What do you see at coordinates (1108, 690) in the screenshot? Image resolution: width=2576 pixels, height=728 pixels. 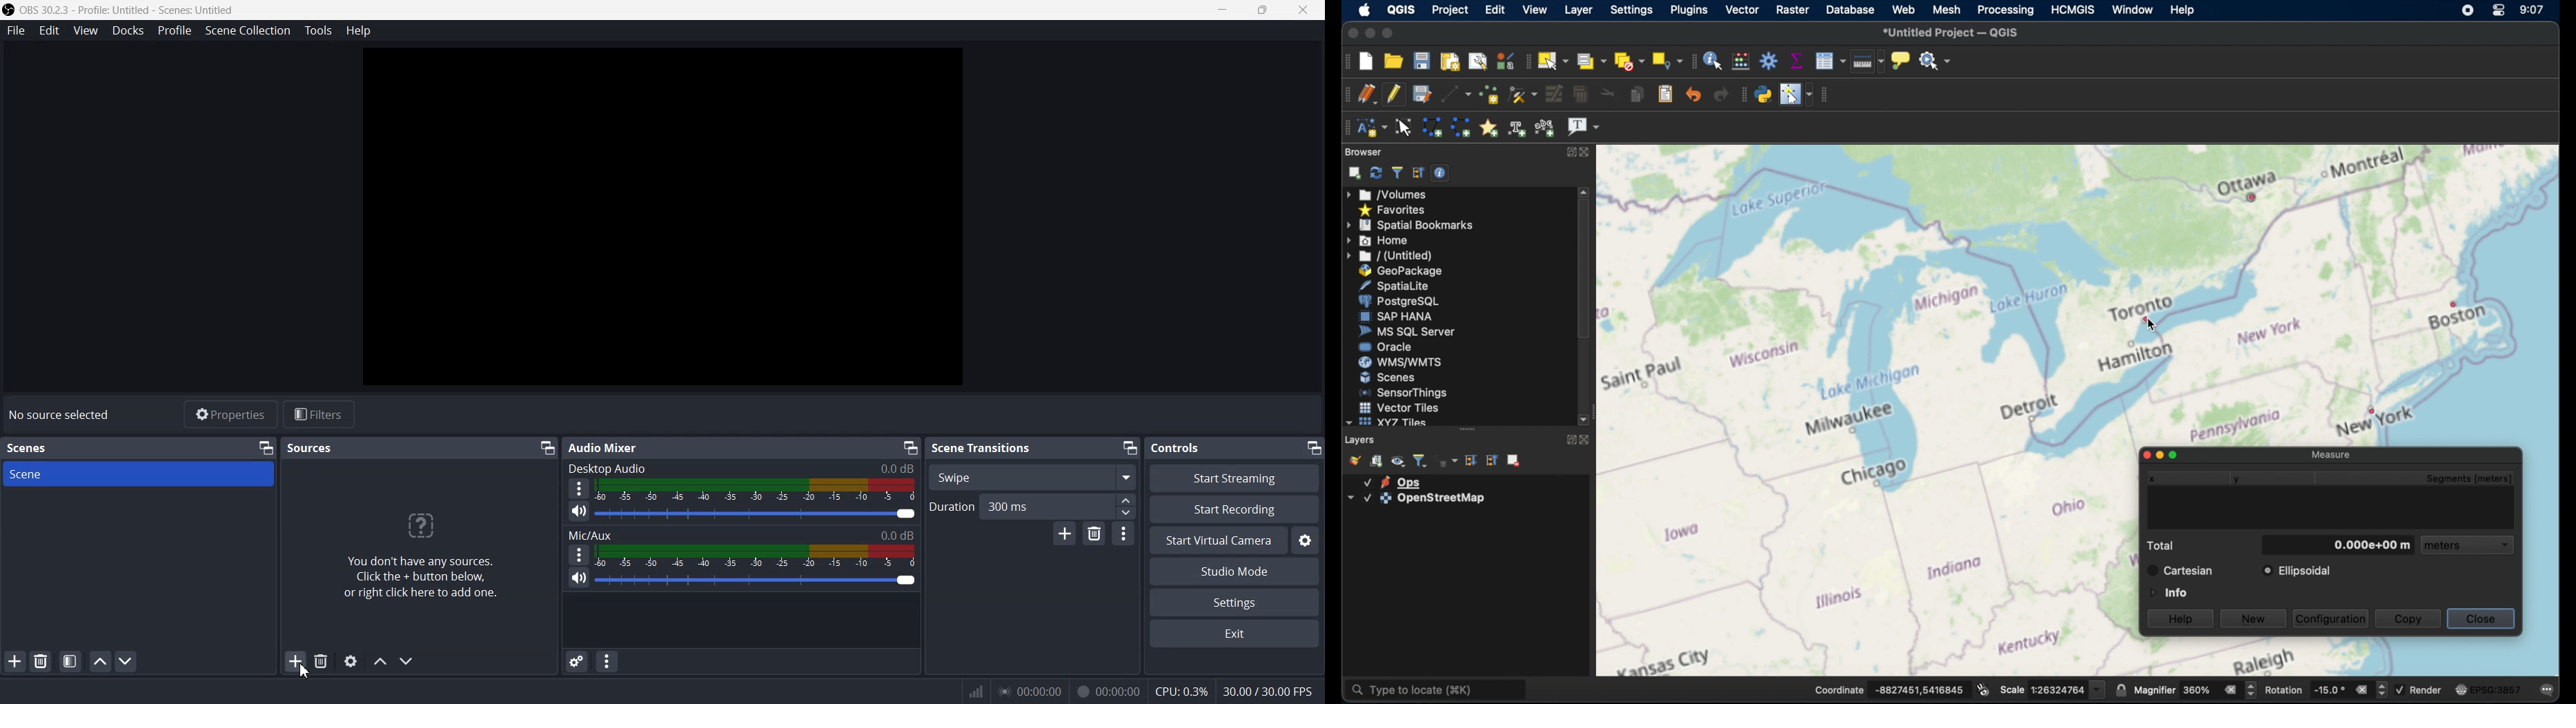 I see `00:00:00` at bounding box center [1108, 690].